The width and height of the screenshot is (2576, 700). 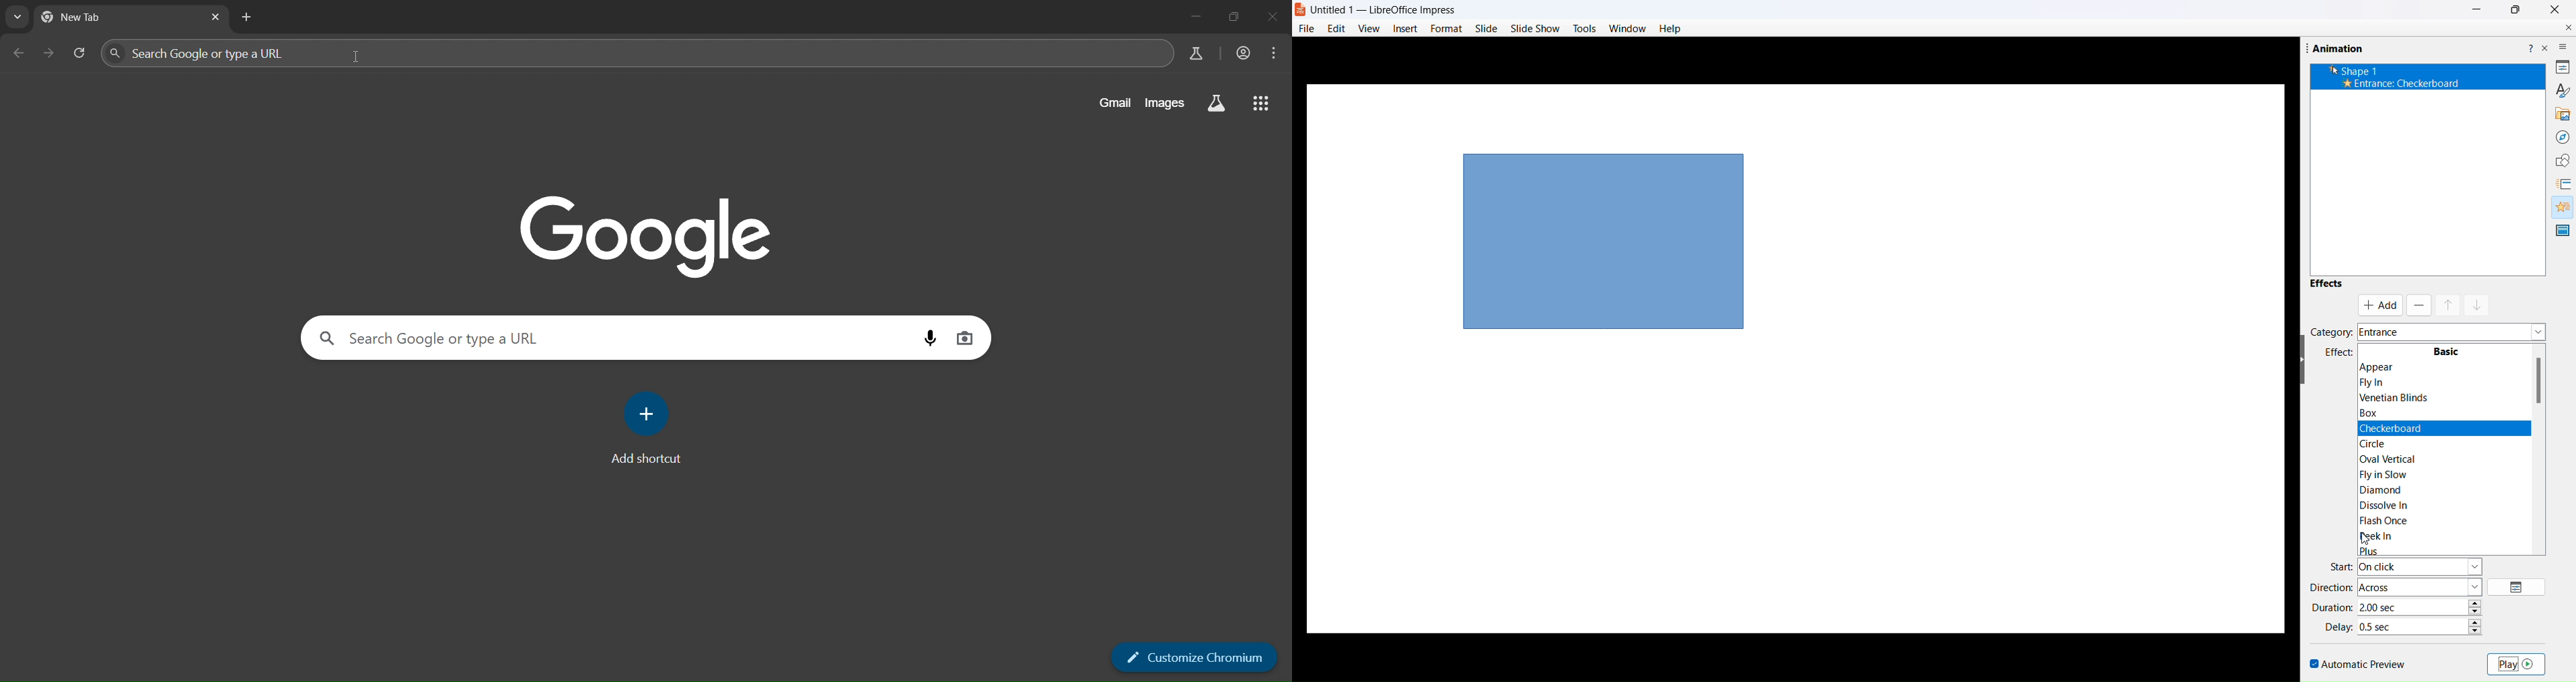 I want to click on view, so click(x=1368, y=29).